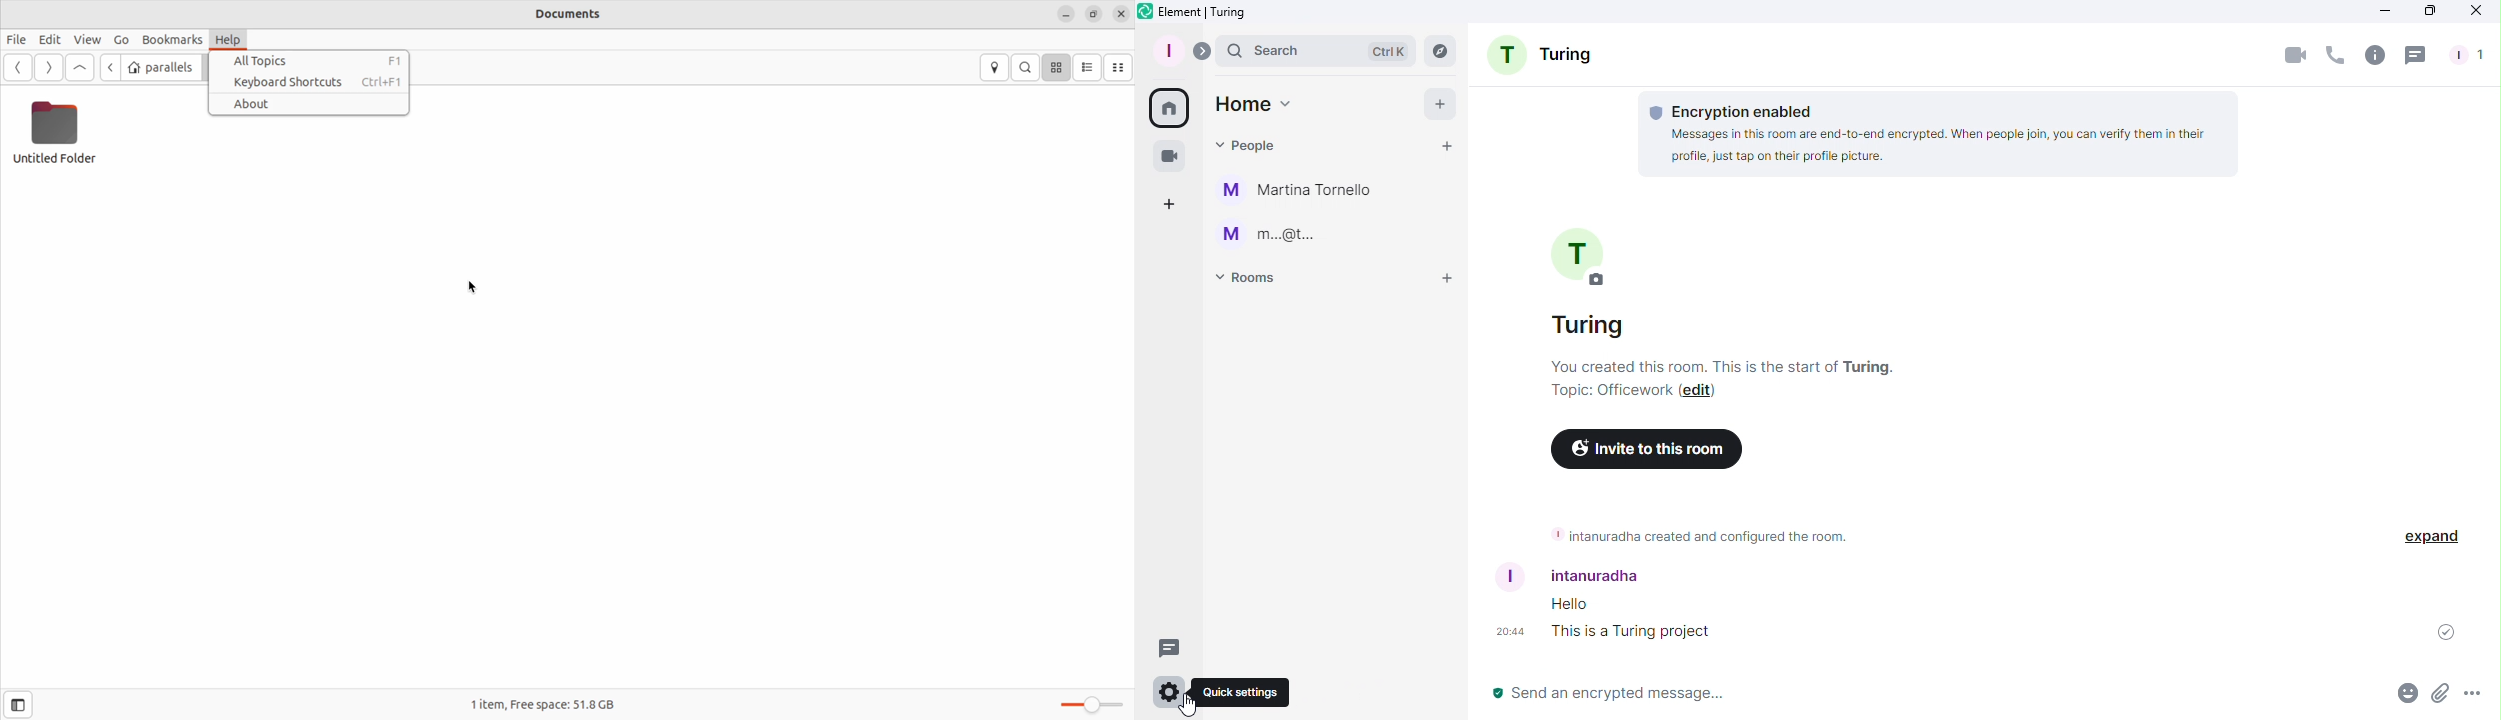  Describe the element at coordinates (1167, 694) in the screenshot. I see `Quick settings` at that location.